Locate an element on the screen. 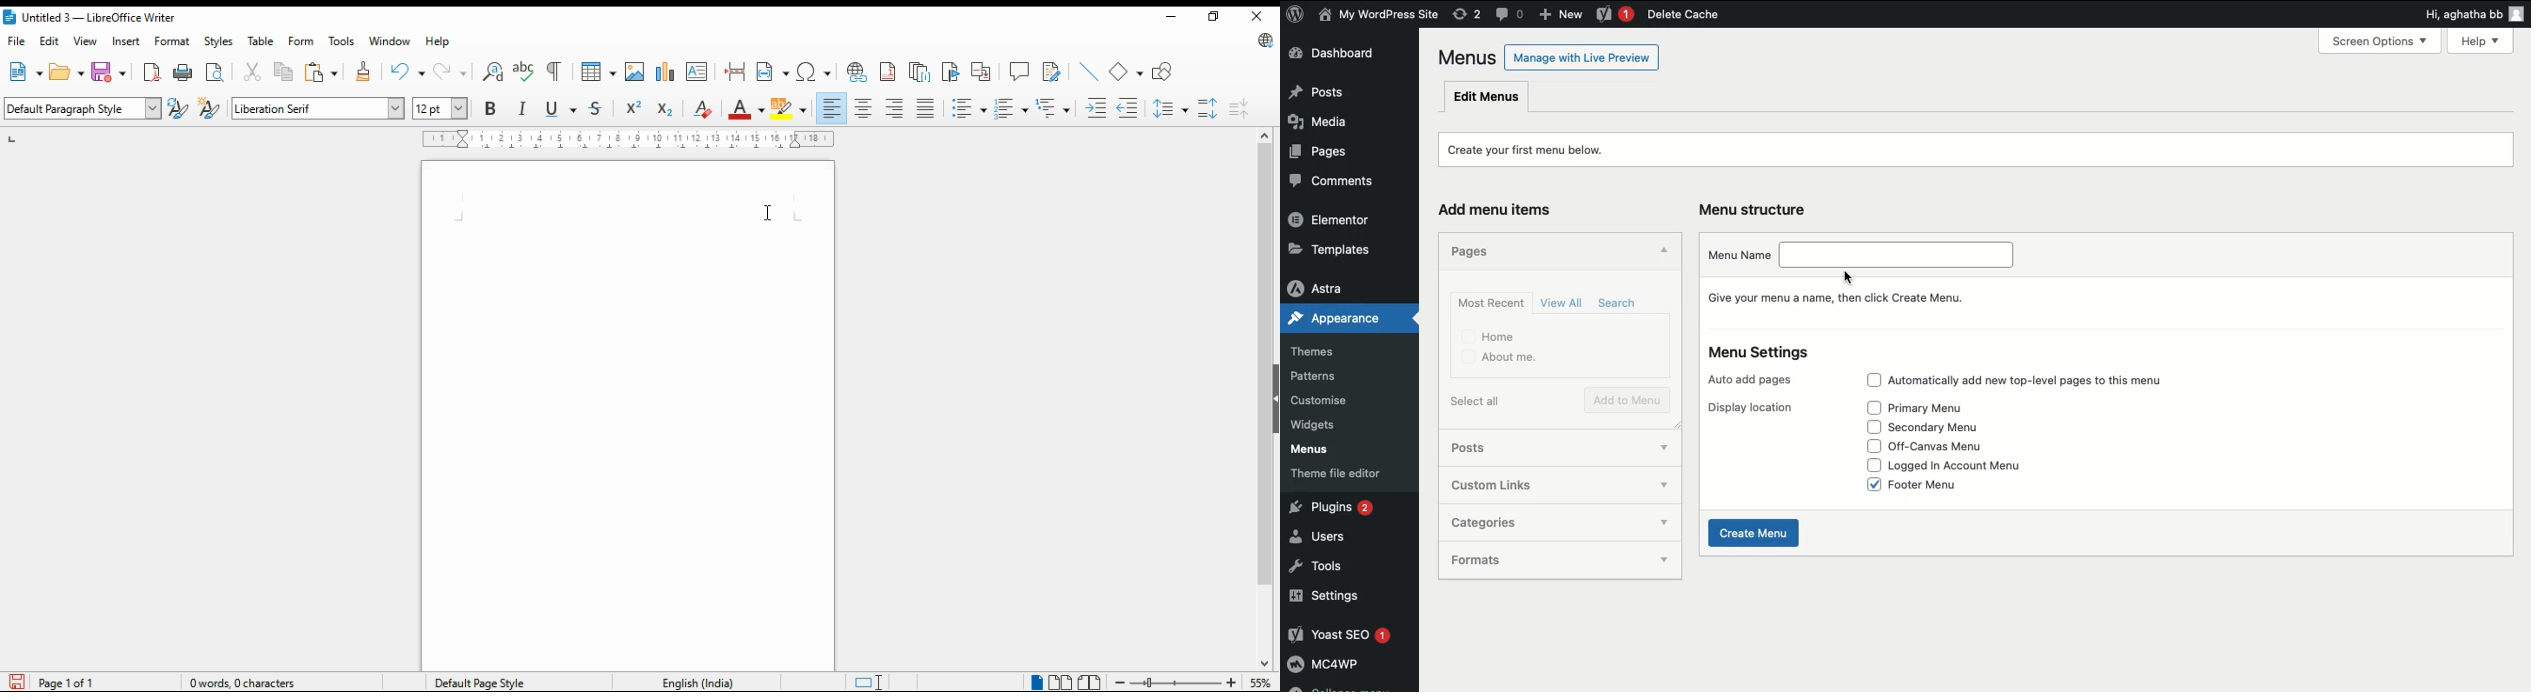 The height and width of the screenshot is (700, 2548). Media is located at coordinates (1327, 126).